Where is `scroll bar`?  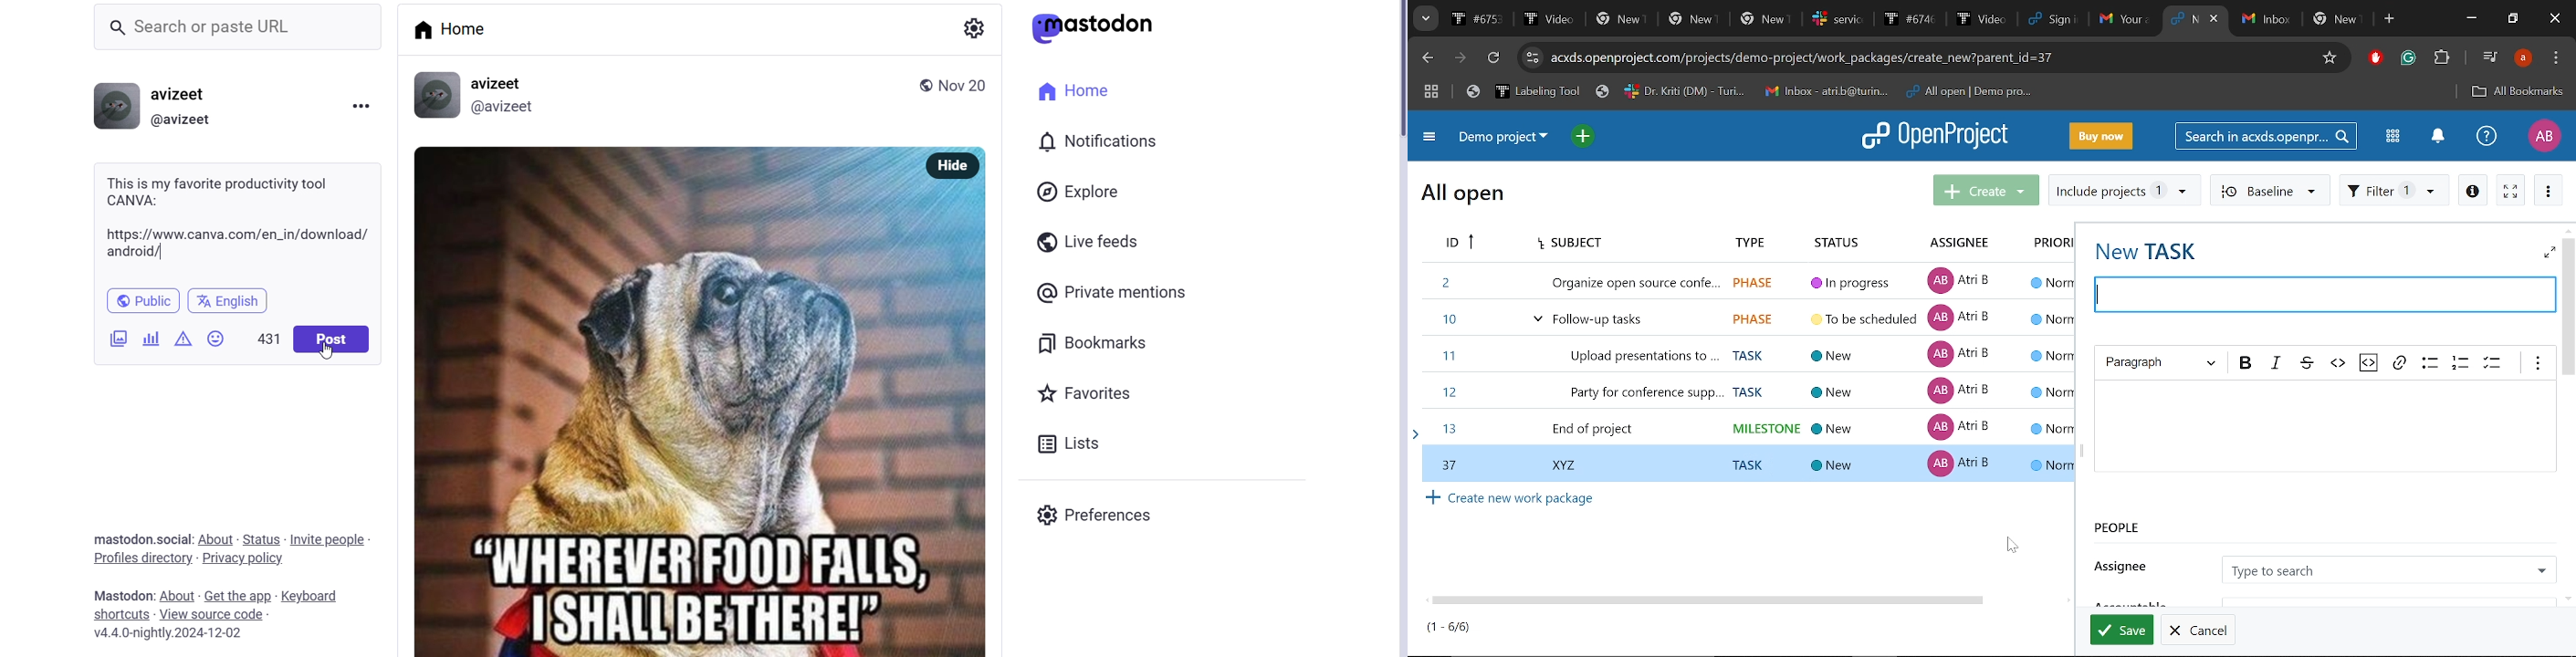
scroll bar is located at coordinates (1385, 79).